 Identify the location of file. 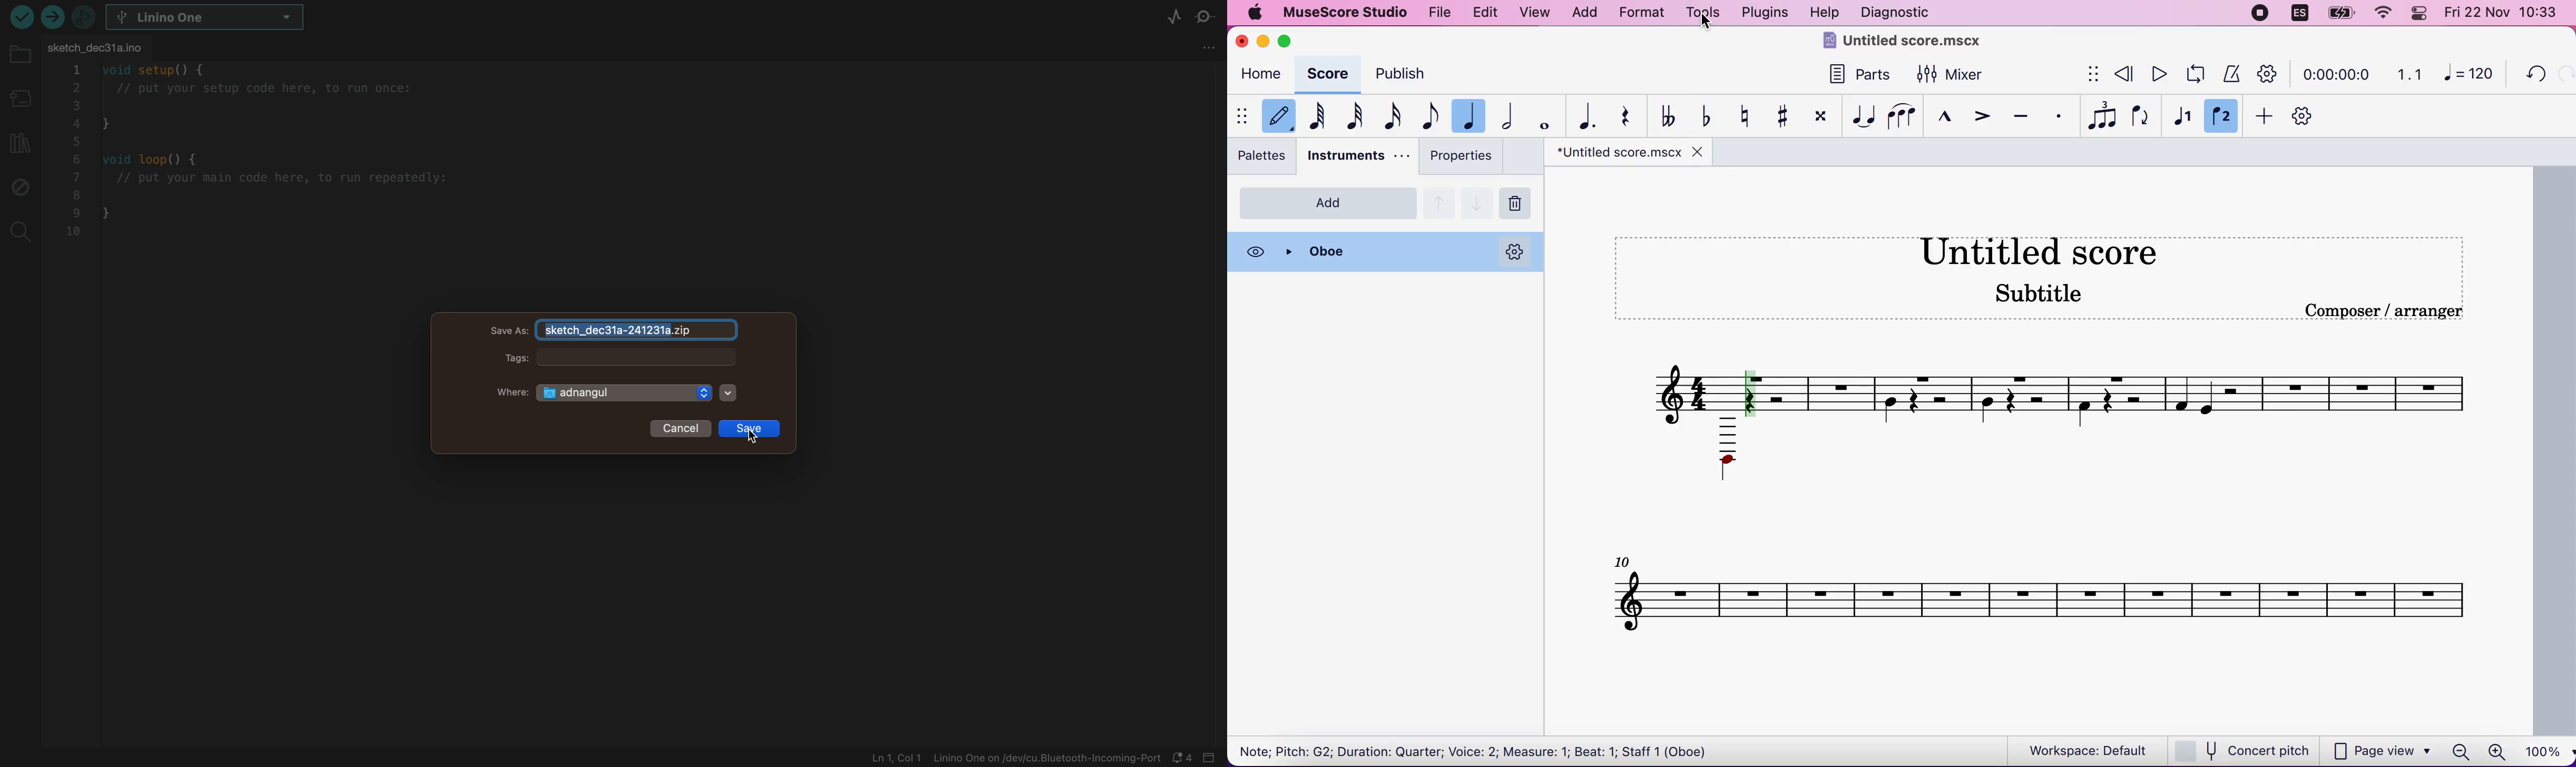
(1441, 14).